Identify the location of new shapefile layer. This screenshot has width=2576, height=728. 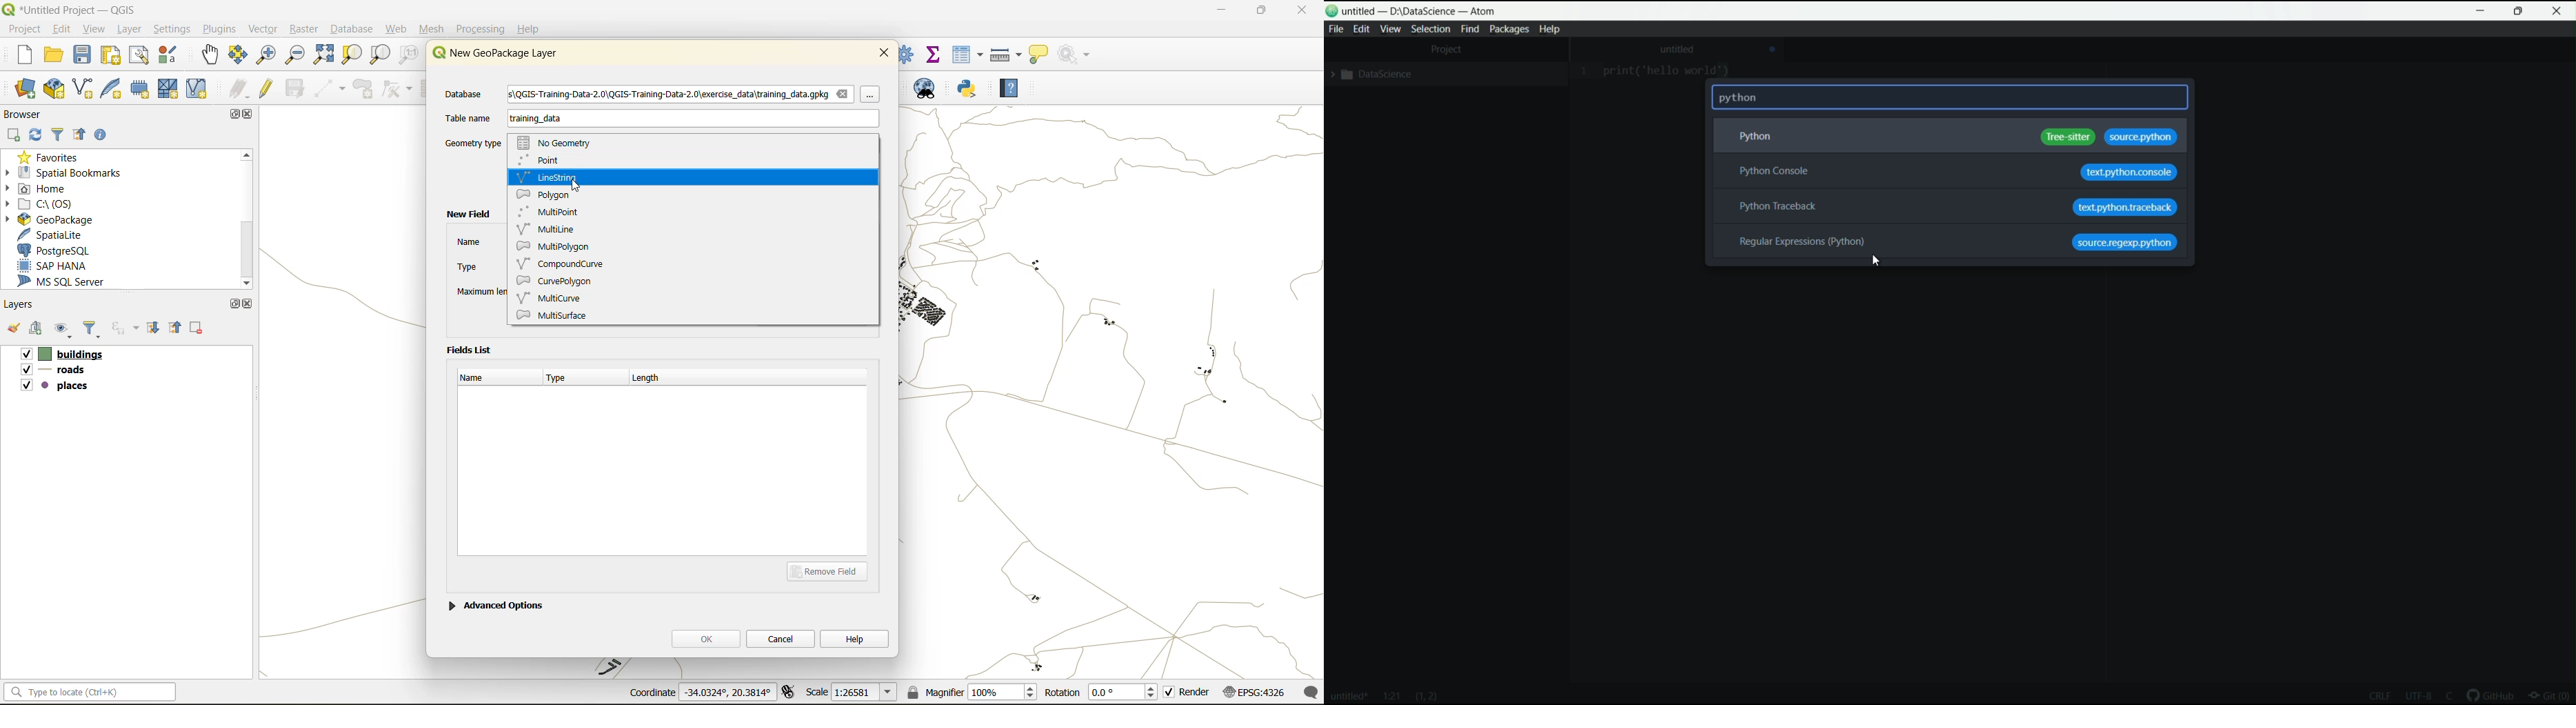
(83, 89).